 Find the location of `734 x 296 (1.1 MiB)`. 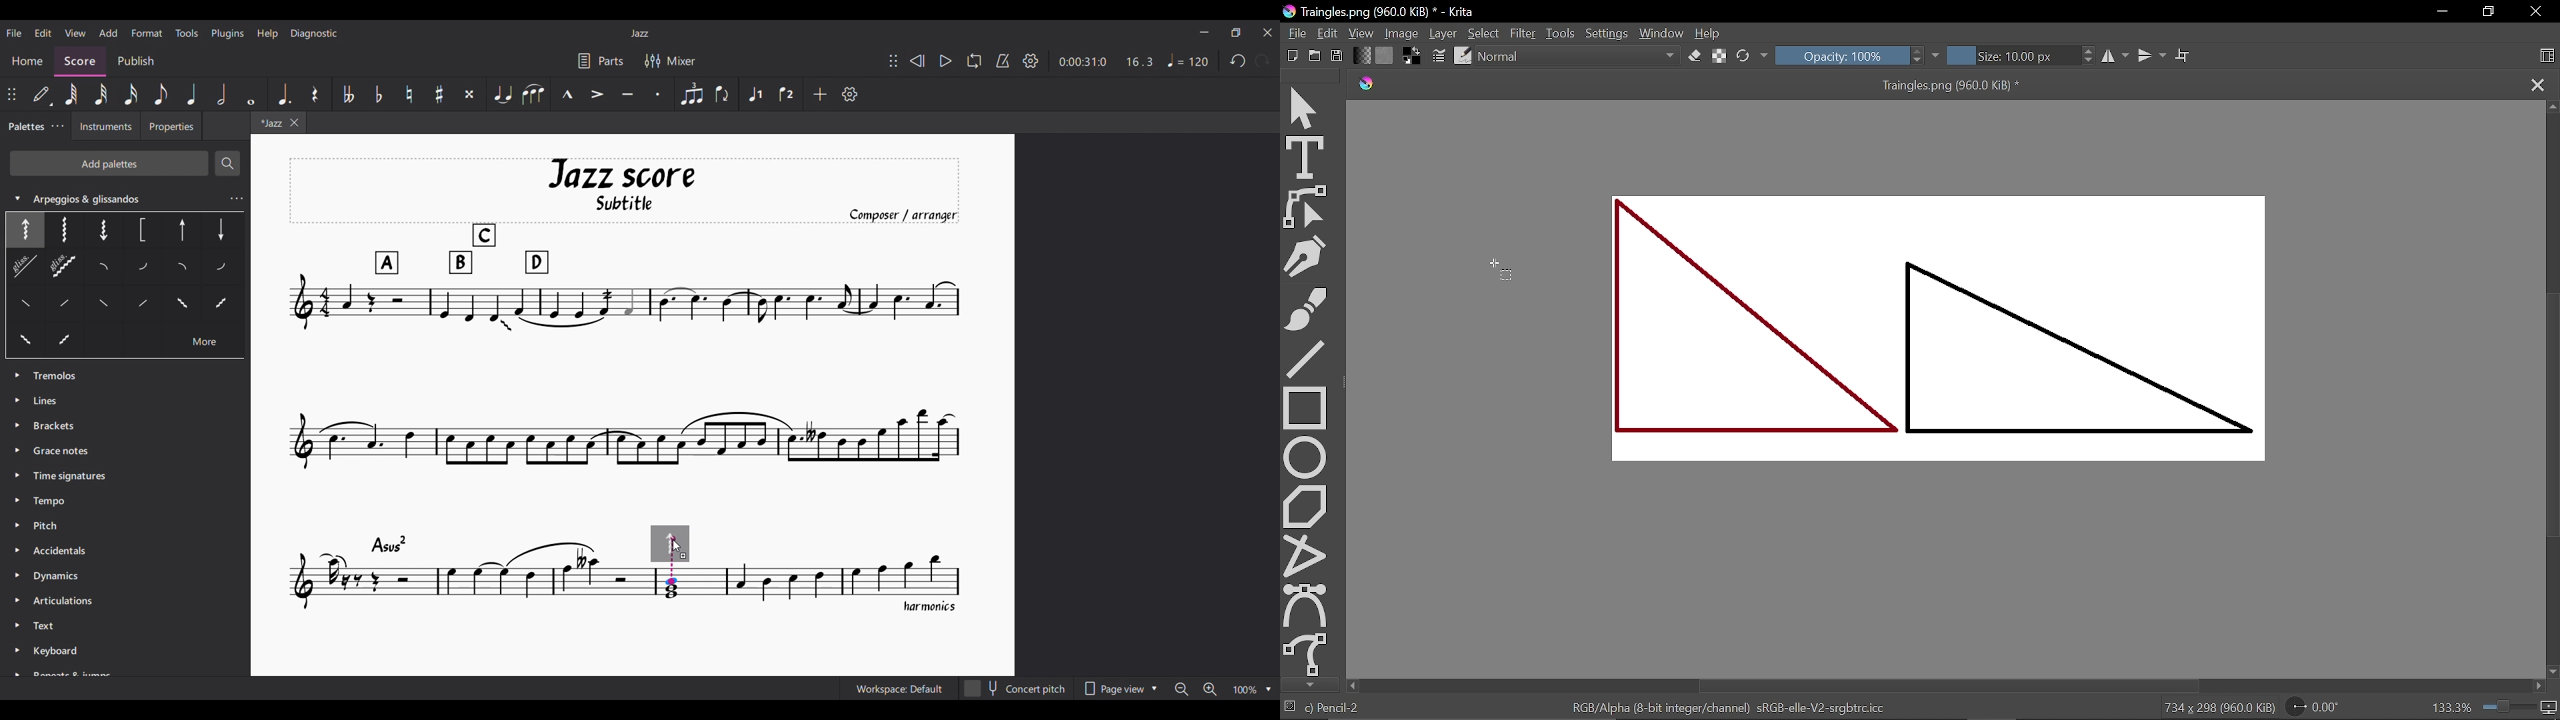

734 x 296 (1.1 MiB) is located at coordinates (2220, 707).